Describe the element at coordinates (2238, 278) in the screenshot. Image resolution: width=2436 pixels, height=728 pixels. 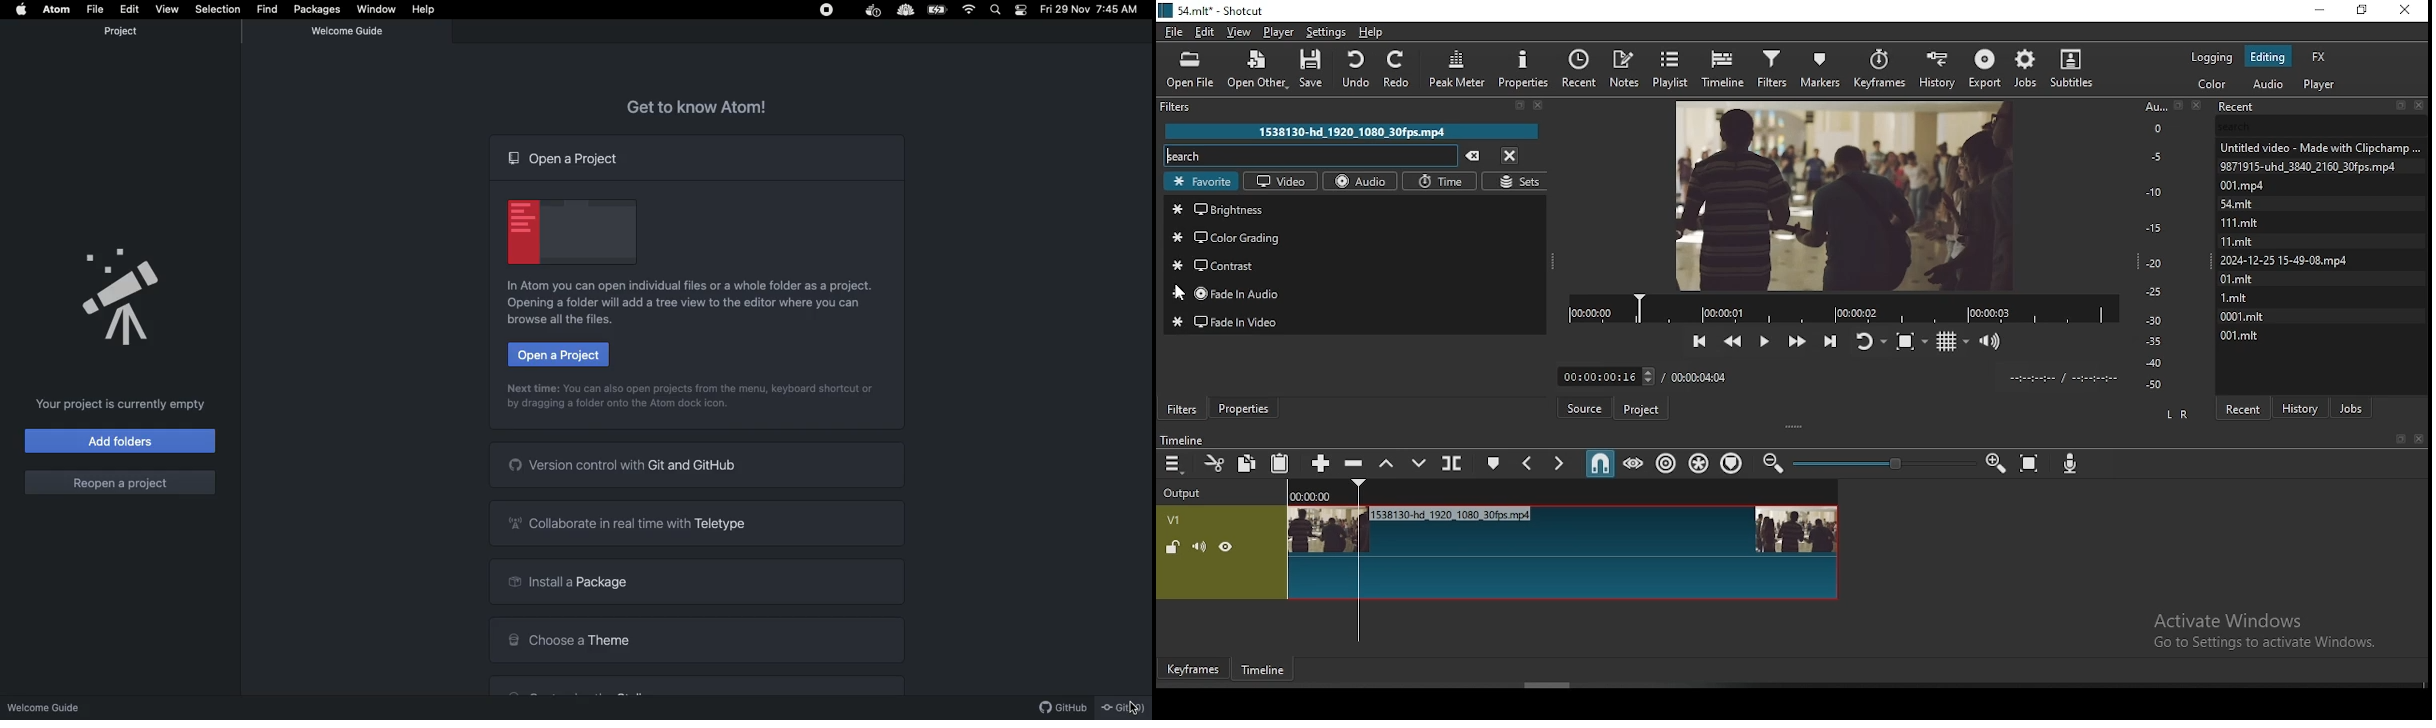
I see `01.mit` at that location.